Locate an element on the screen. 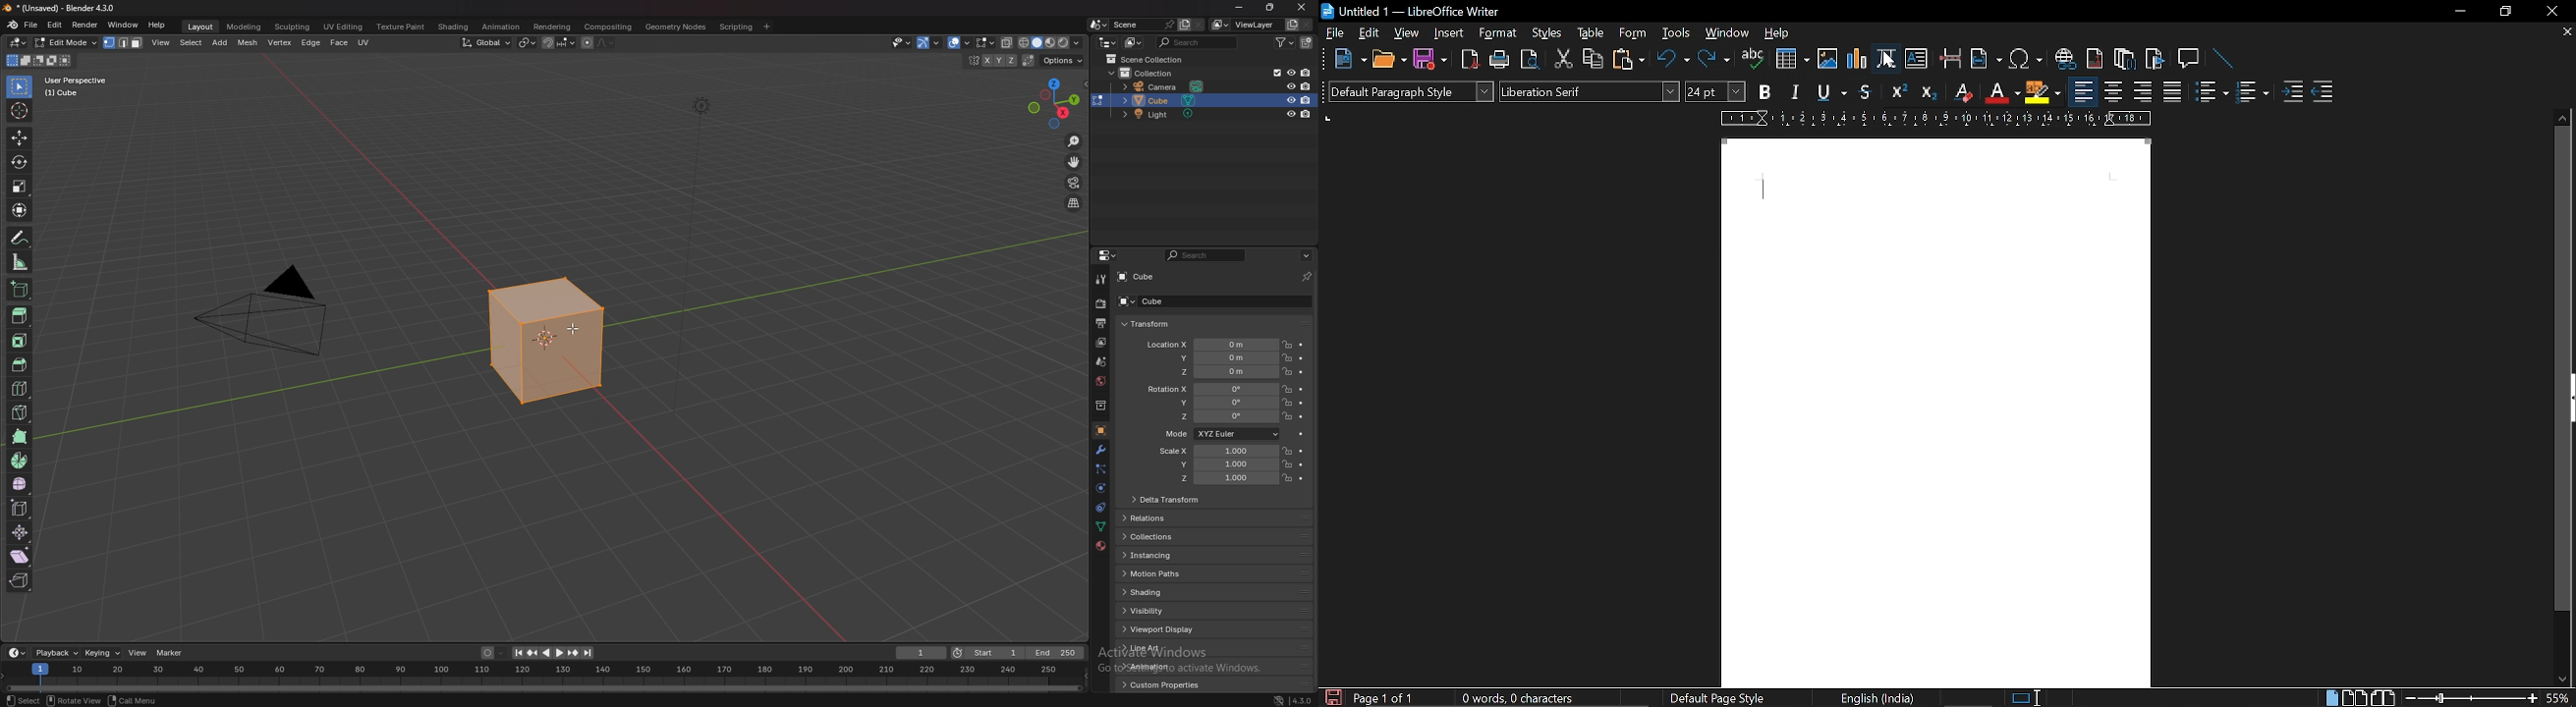  camera is located at coordinates (273, 307).